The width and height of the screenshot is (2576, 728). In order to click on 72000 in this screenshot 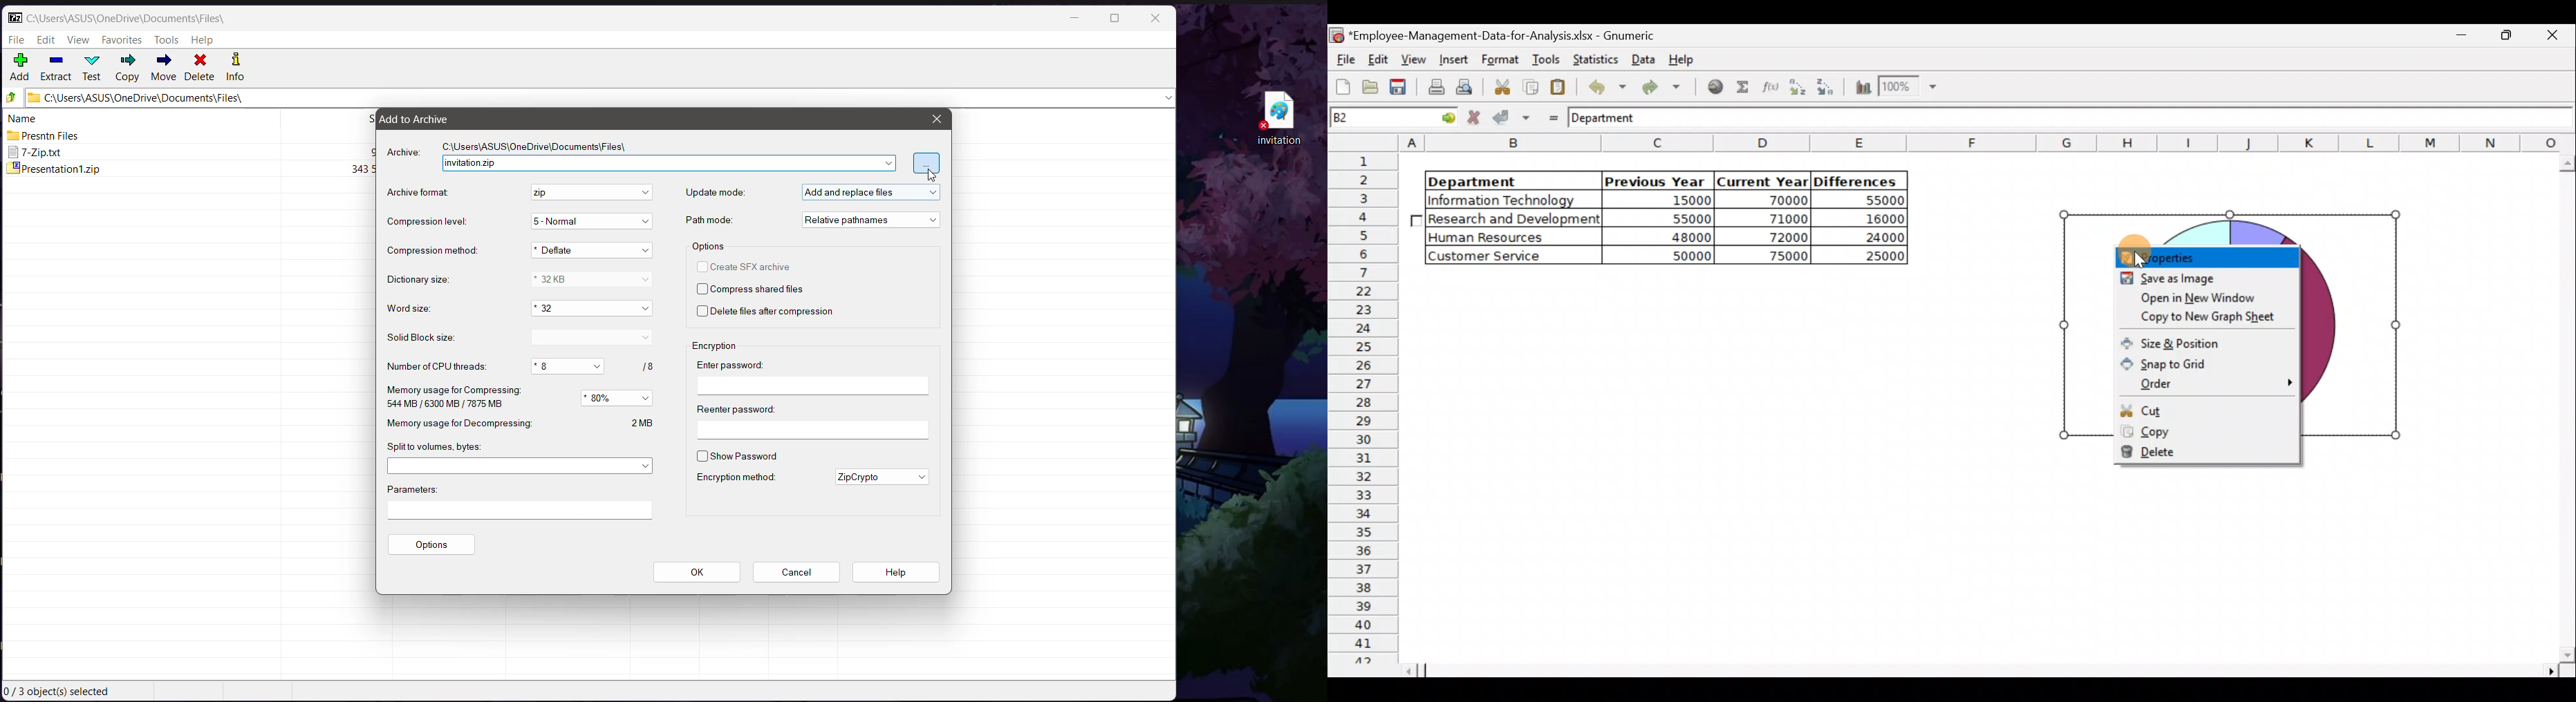, I will do `click(1777, 237)`.